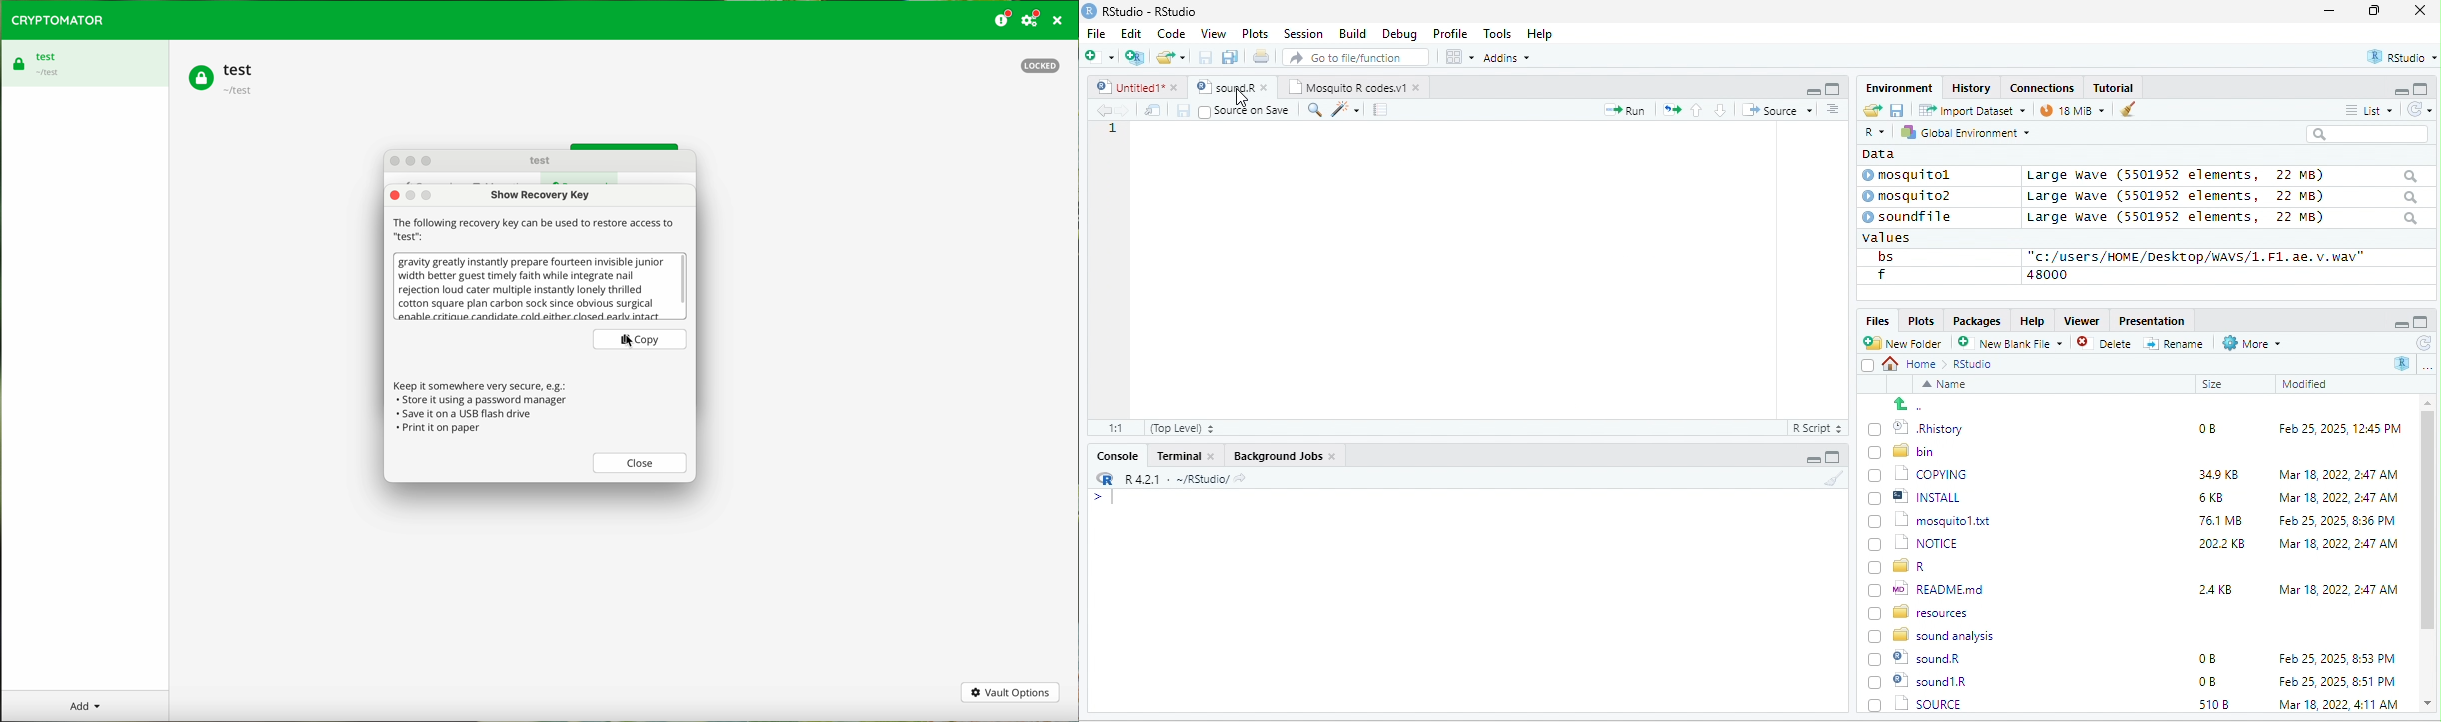  I want to click on down, so click(1721, 109).